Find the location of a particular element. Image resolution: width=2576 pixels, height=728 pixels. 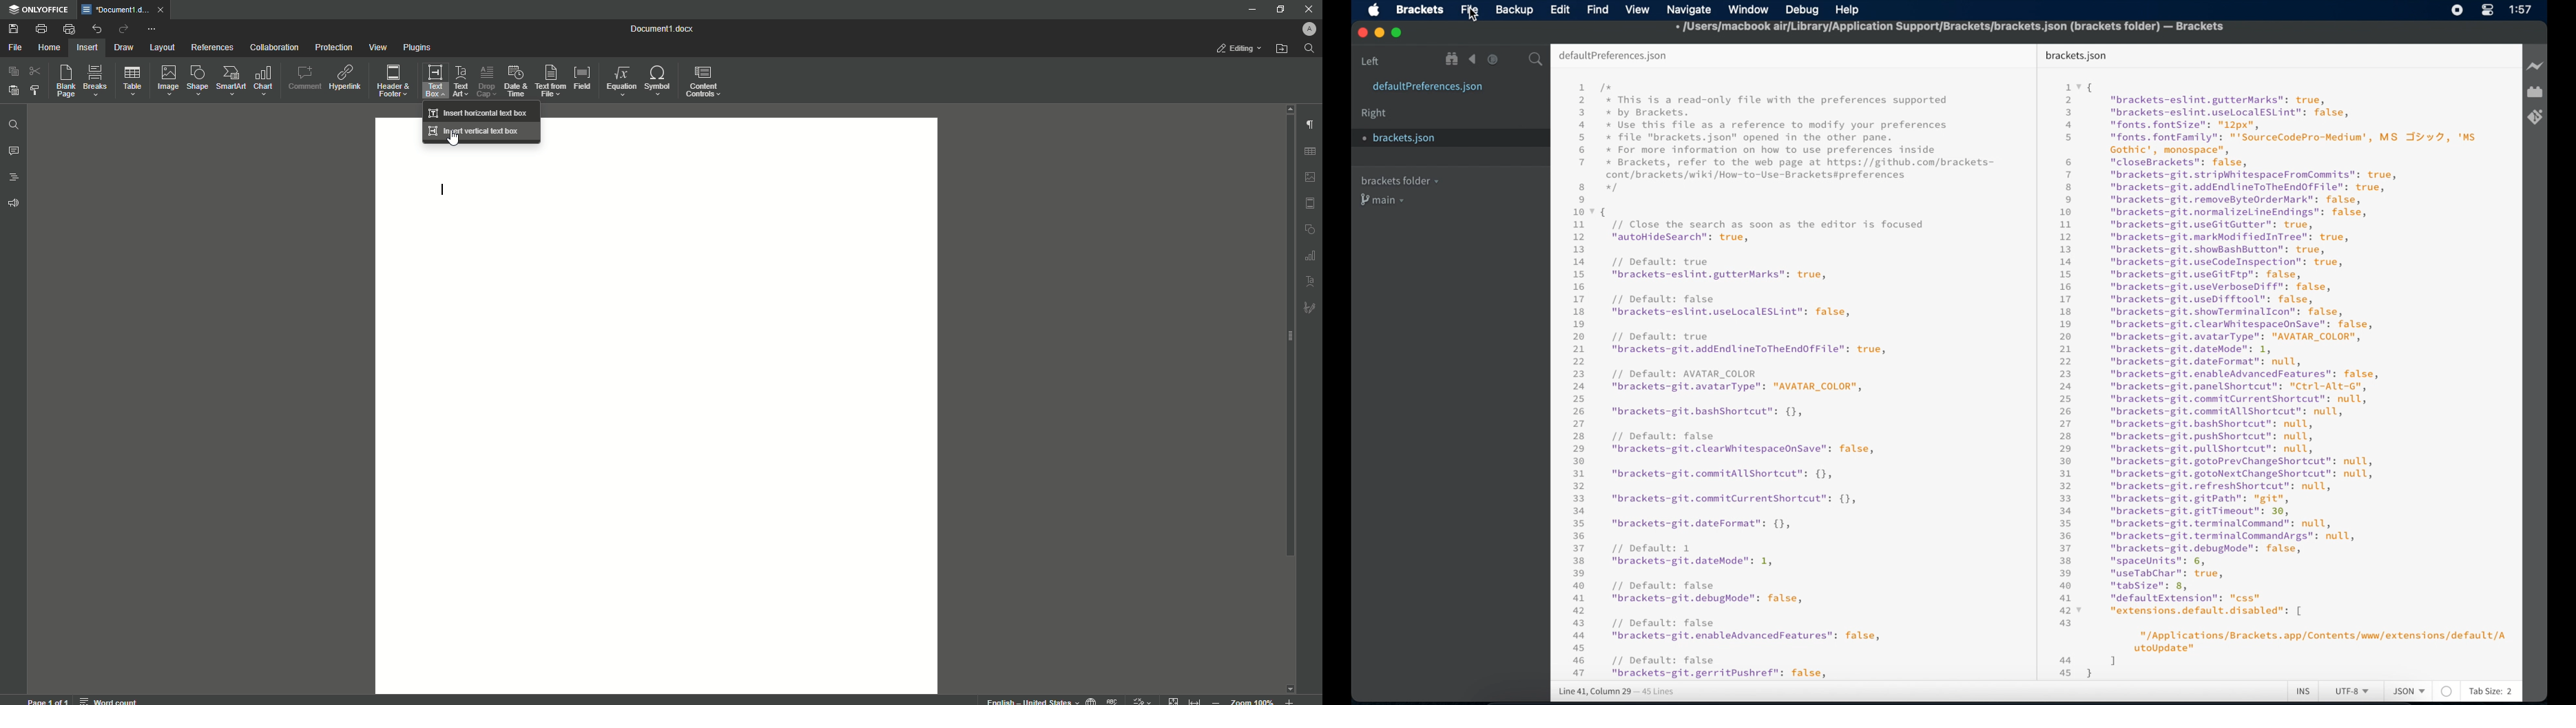

track changes is located at coordinates (1143, 699).